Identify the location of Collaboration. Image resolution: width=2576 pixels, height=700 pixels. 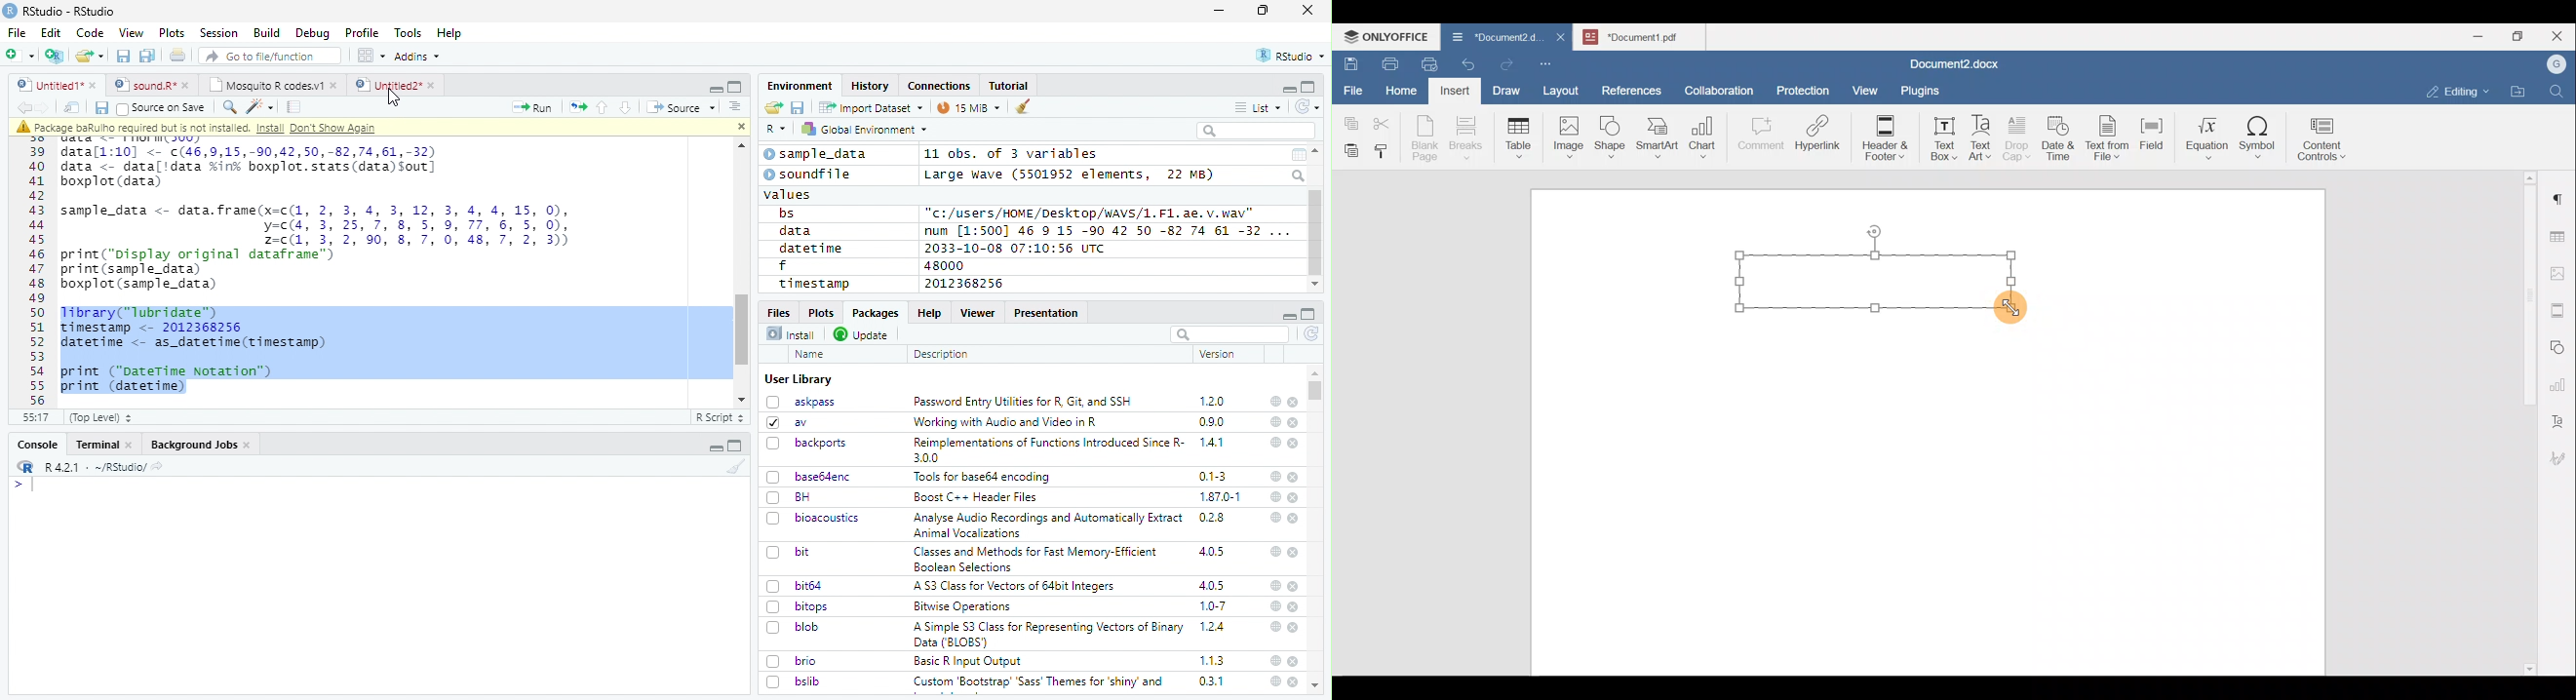
(1717, 84).